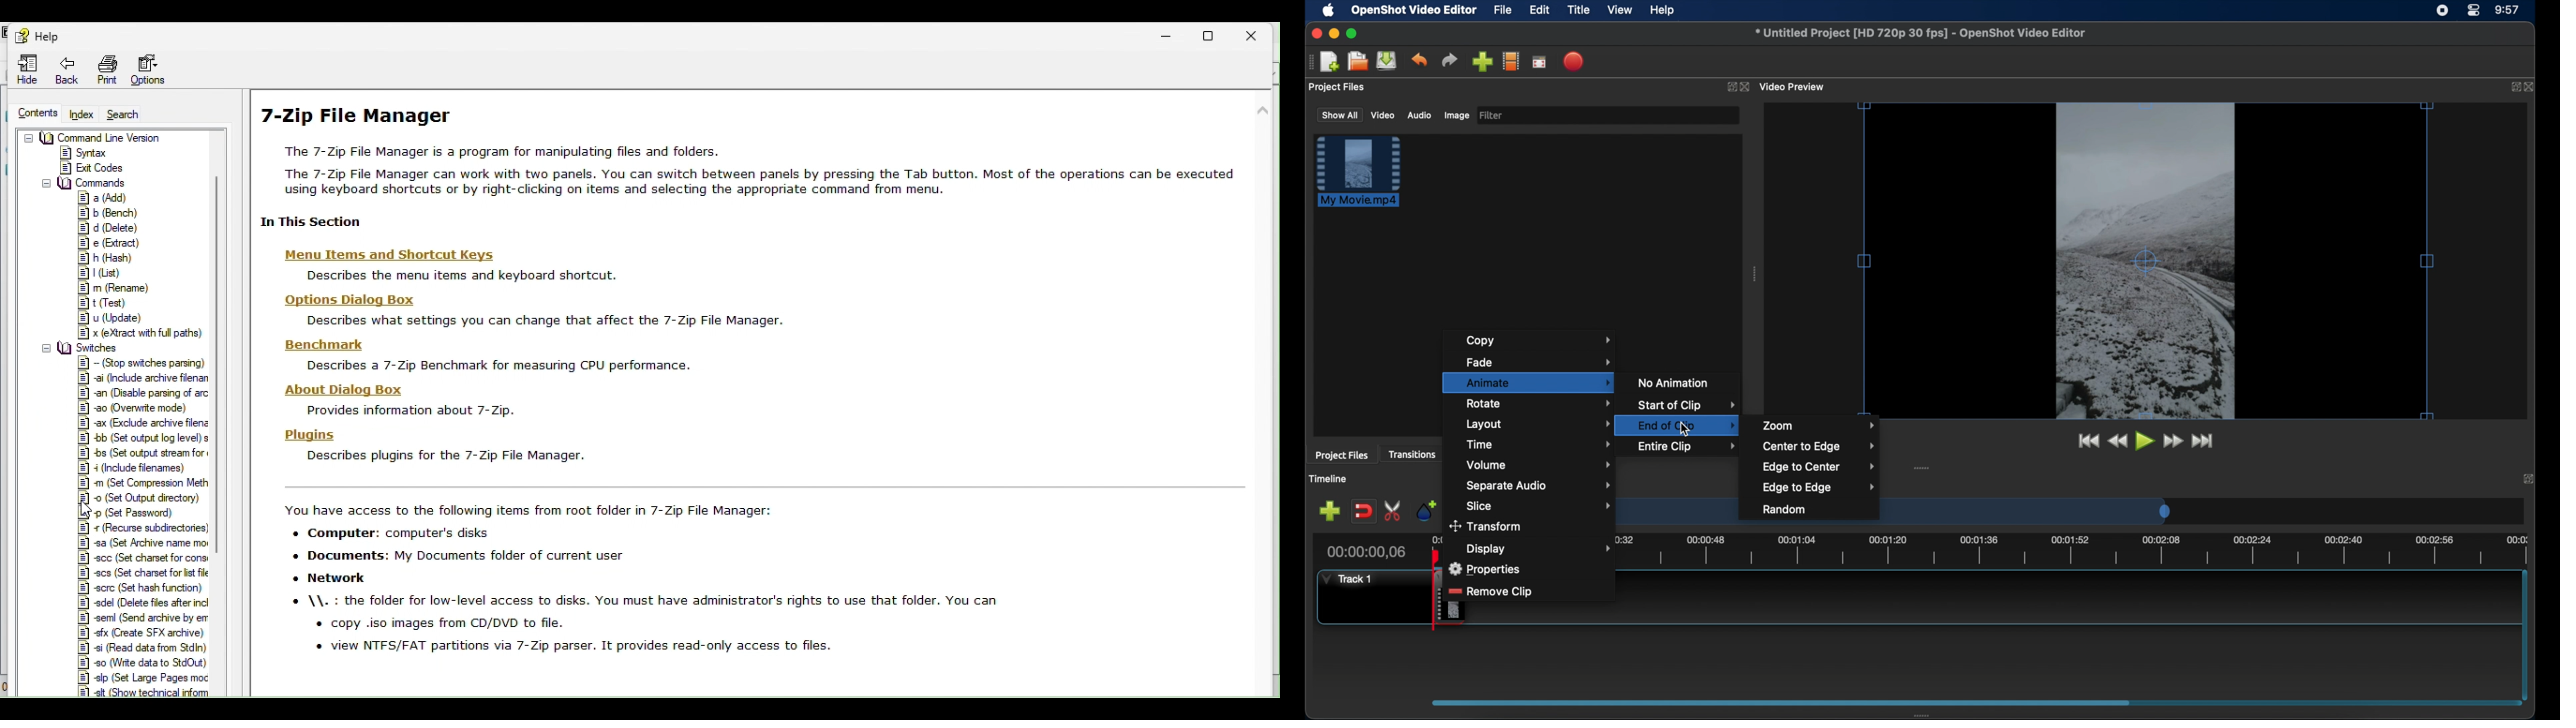 The height and width of the screenshot is (728, 2576). Describe the element at coordinates (2087, 441) in the screenshot. I see `jumpt to start` at that location.